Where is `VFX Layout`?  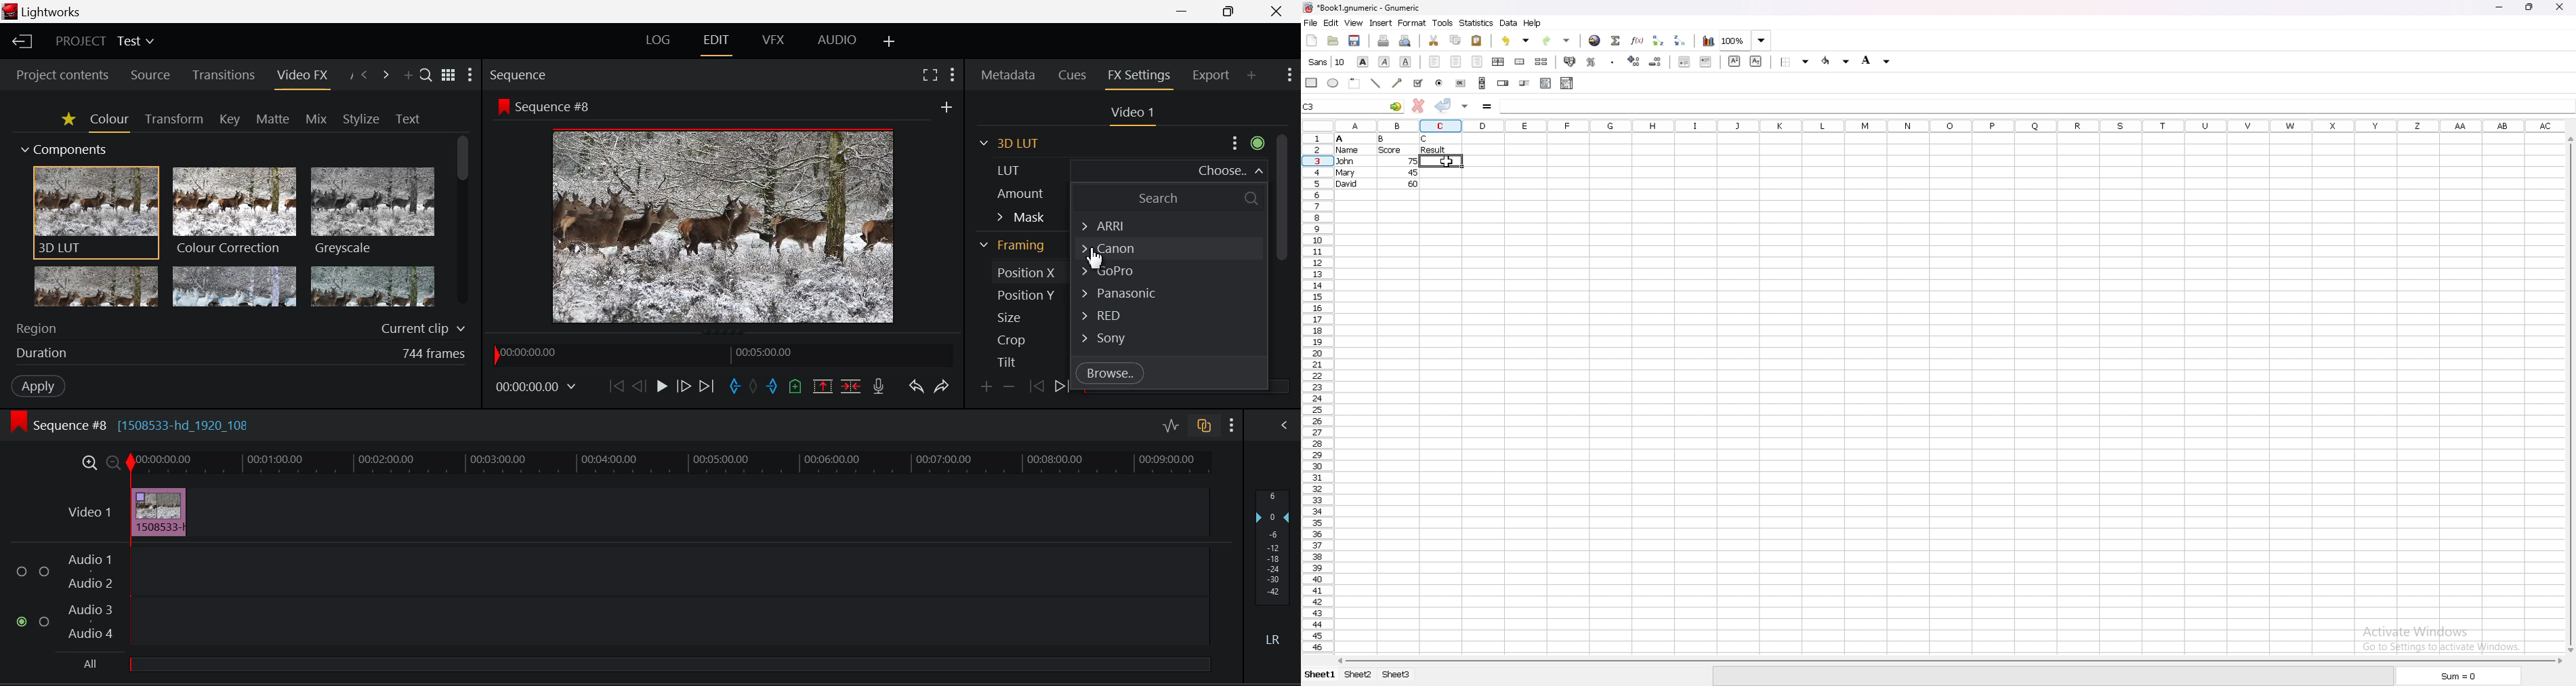 VFX Layout is located at coordinates (775, 41).